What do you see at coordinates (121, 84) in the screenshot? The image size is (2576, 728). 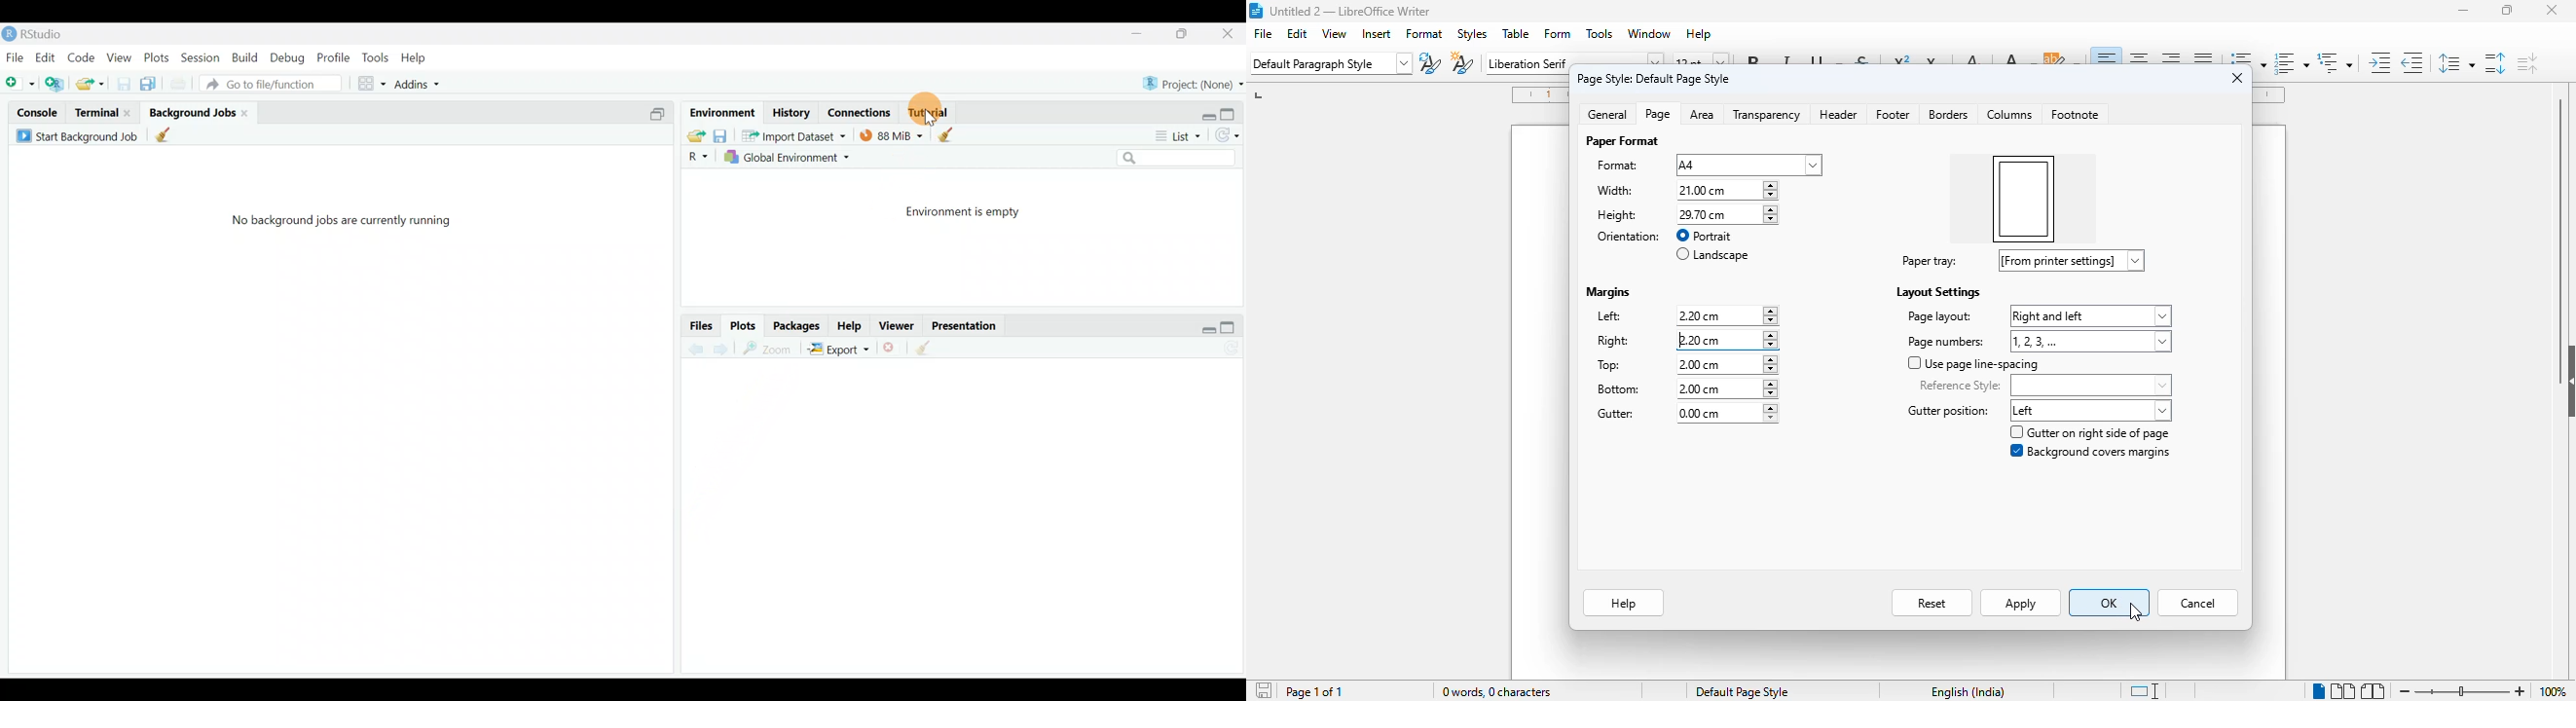 I see `Save current document` at bounding box center [121, 84].